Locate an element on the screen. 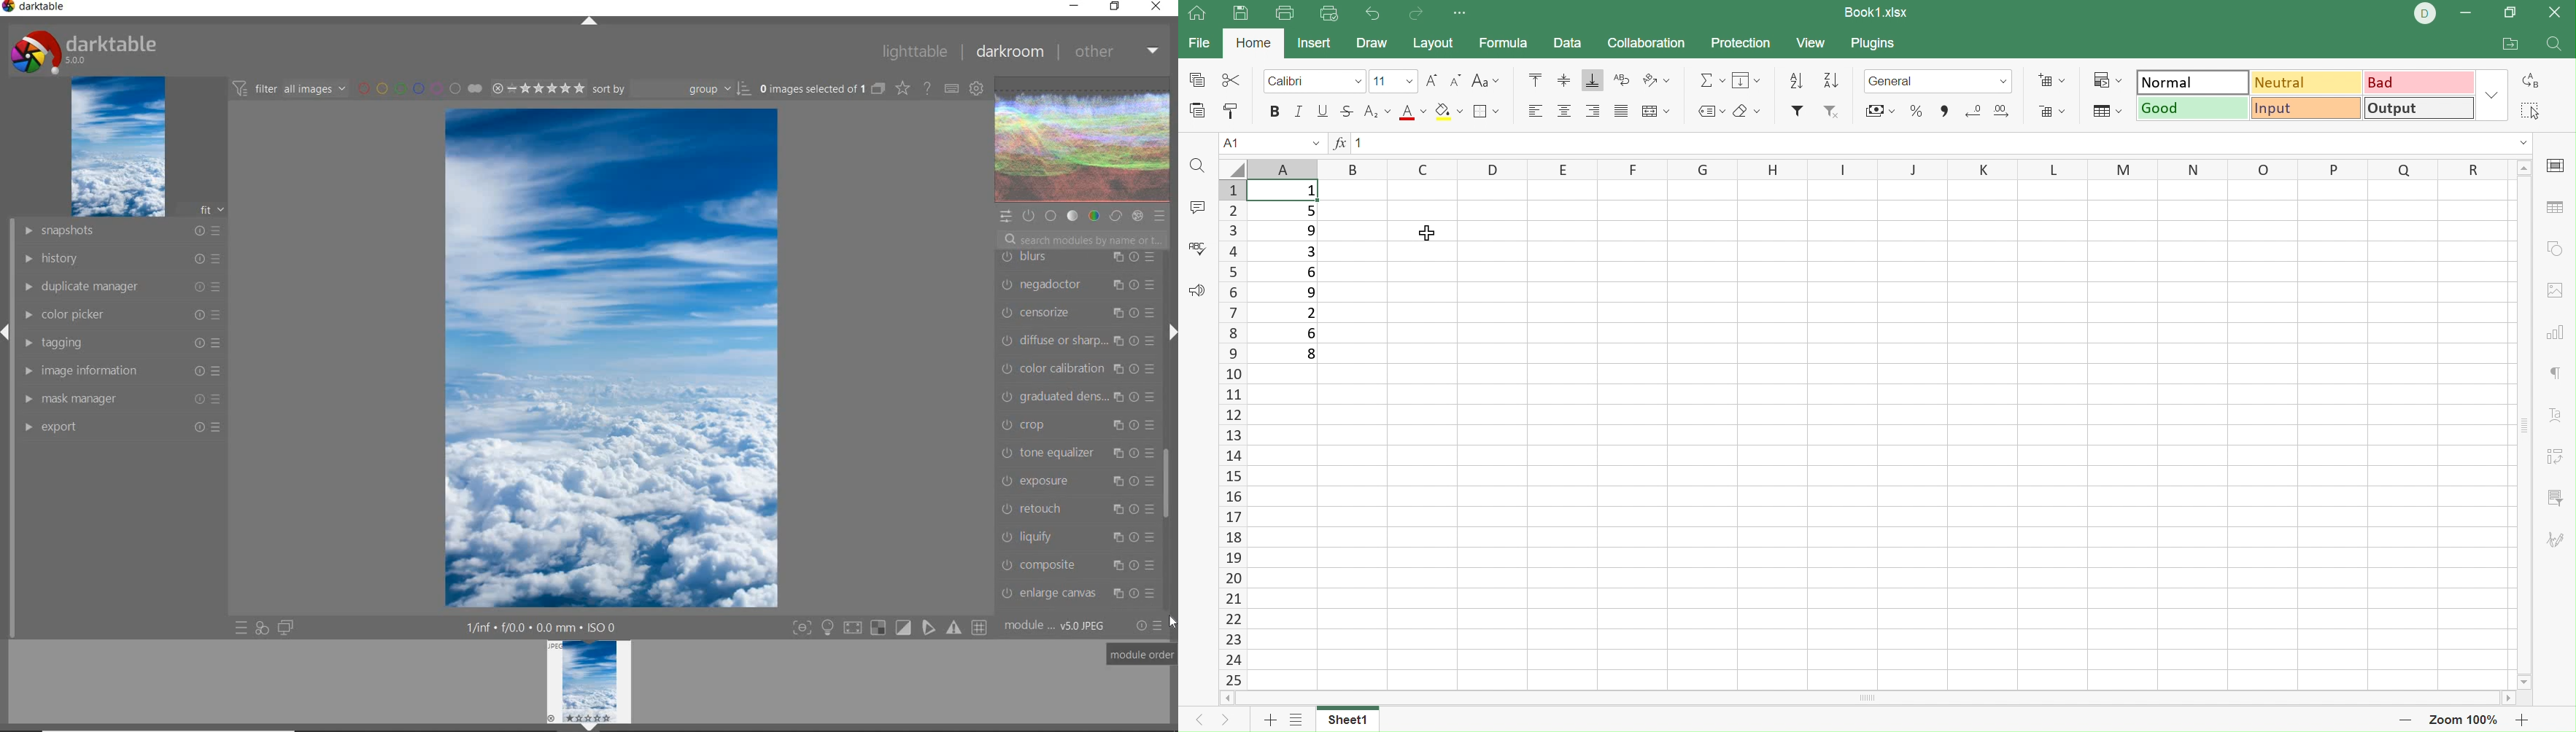 This screenshot has height=756, width=2576. Add cells is located at coordinates (2050, 79).